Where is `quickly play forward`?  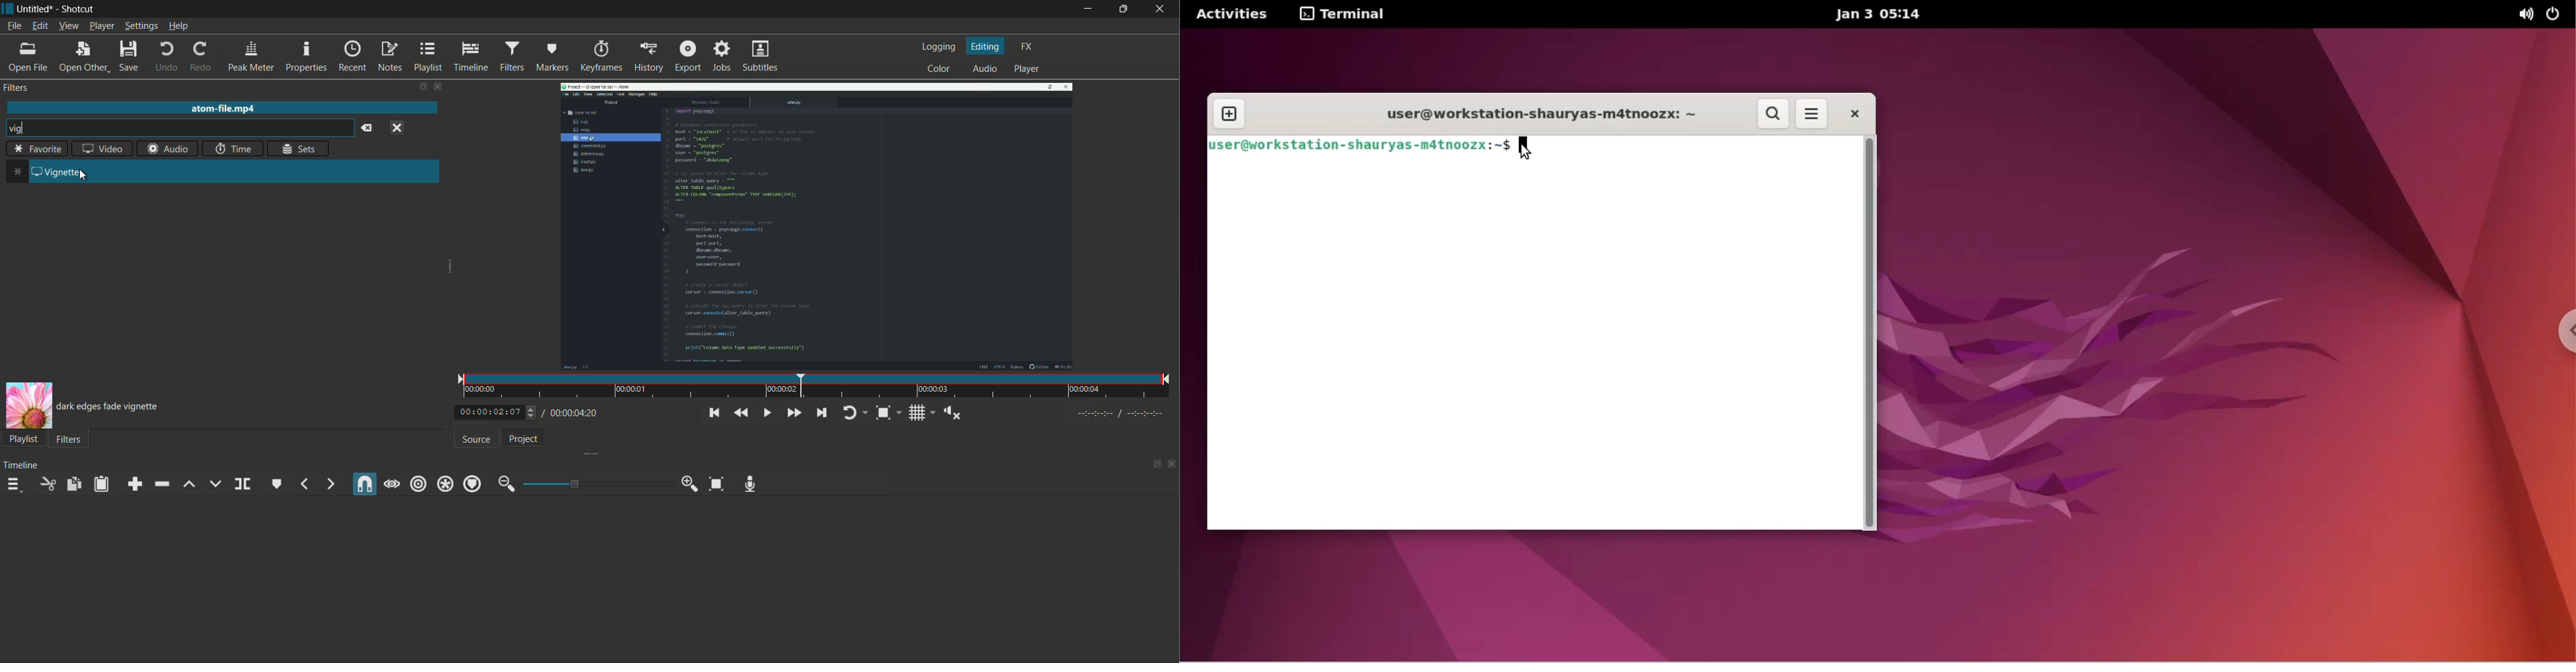
quickly play forward is located at coordinates (795, 413).